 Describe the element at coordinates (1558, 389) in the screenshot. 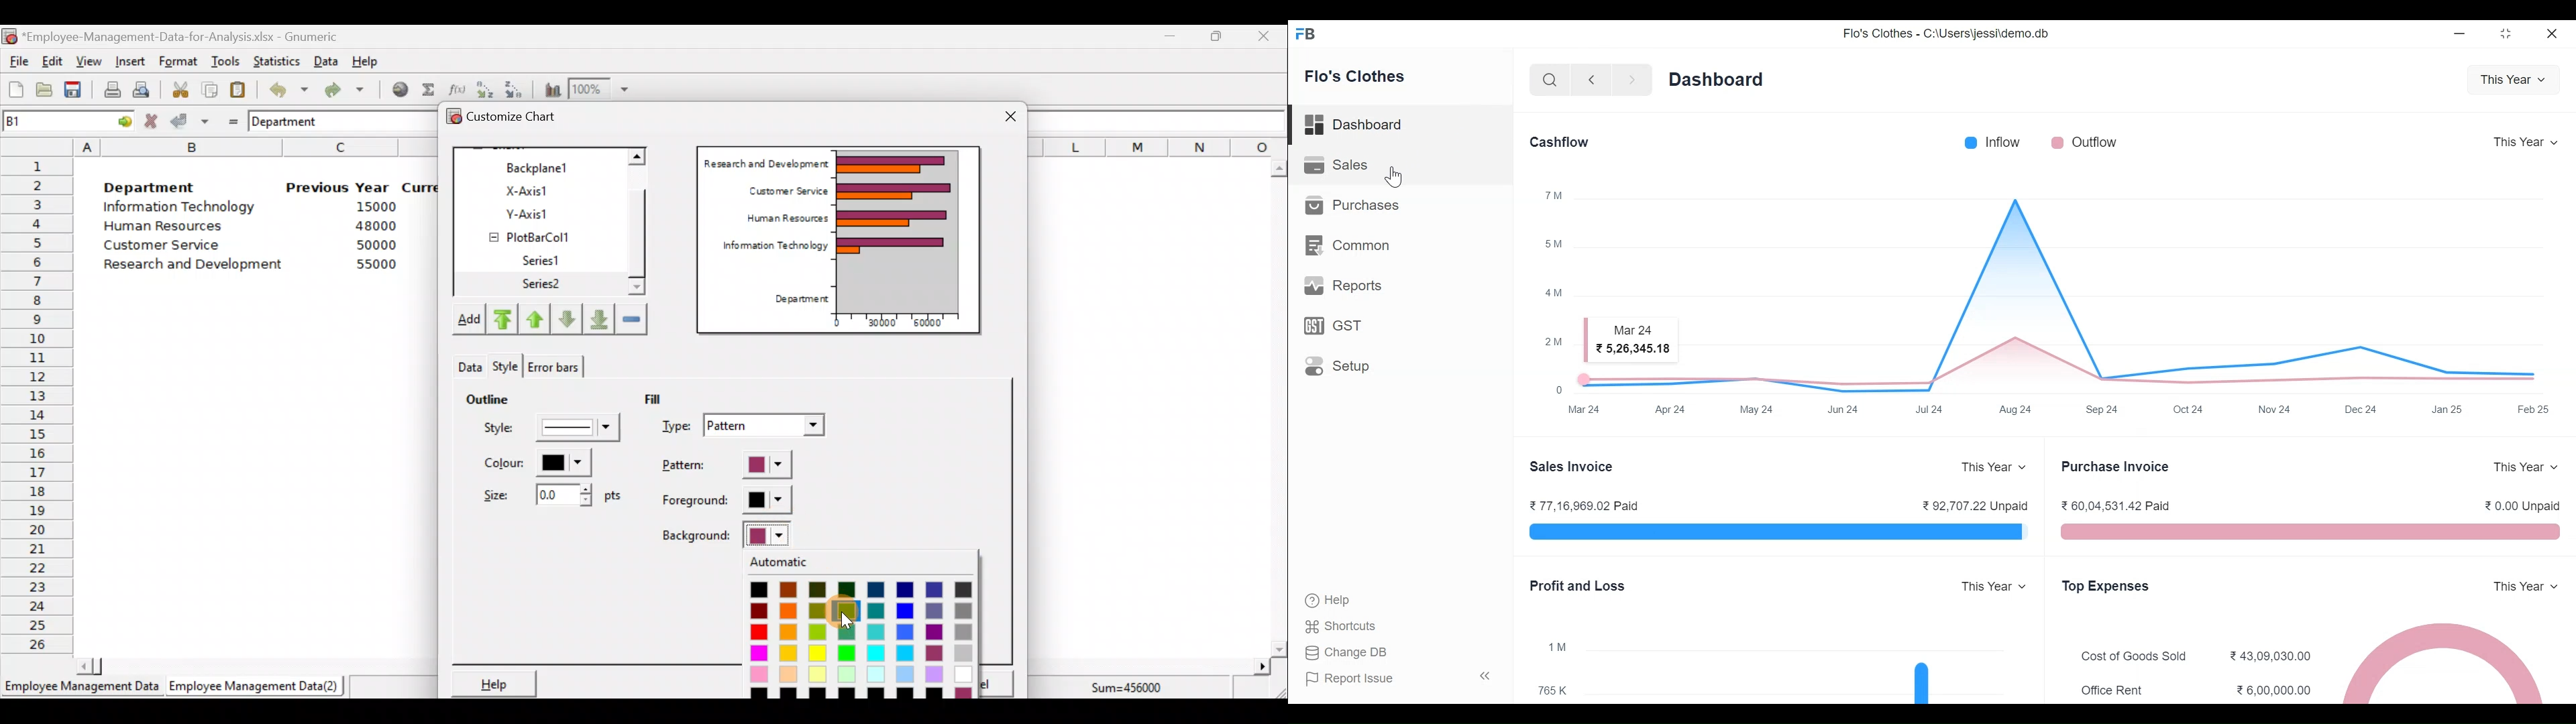

I see `0` at that location.